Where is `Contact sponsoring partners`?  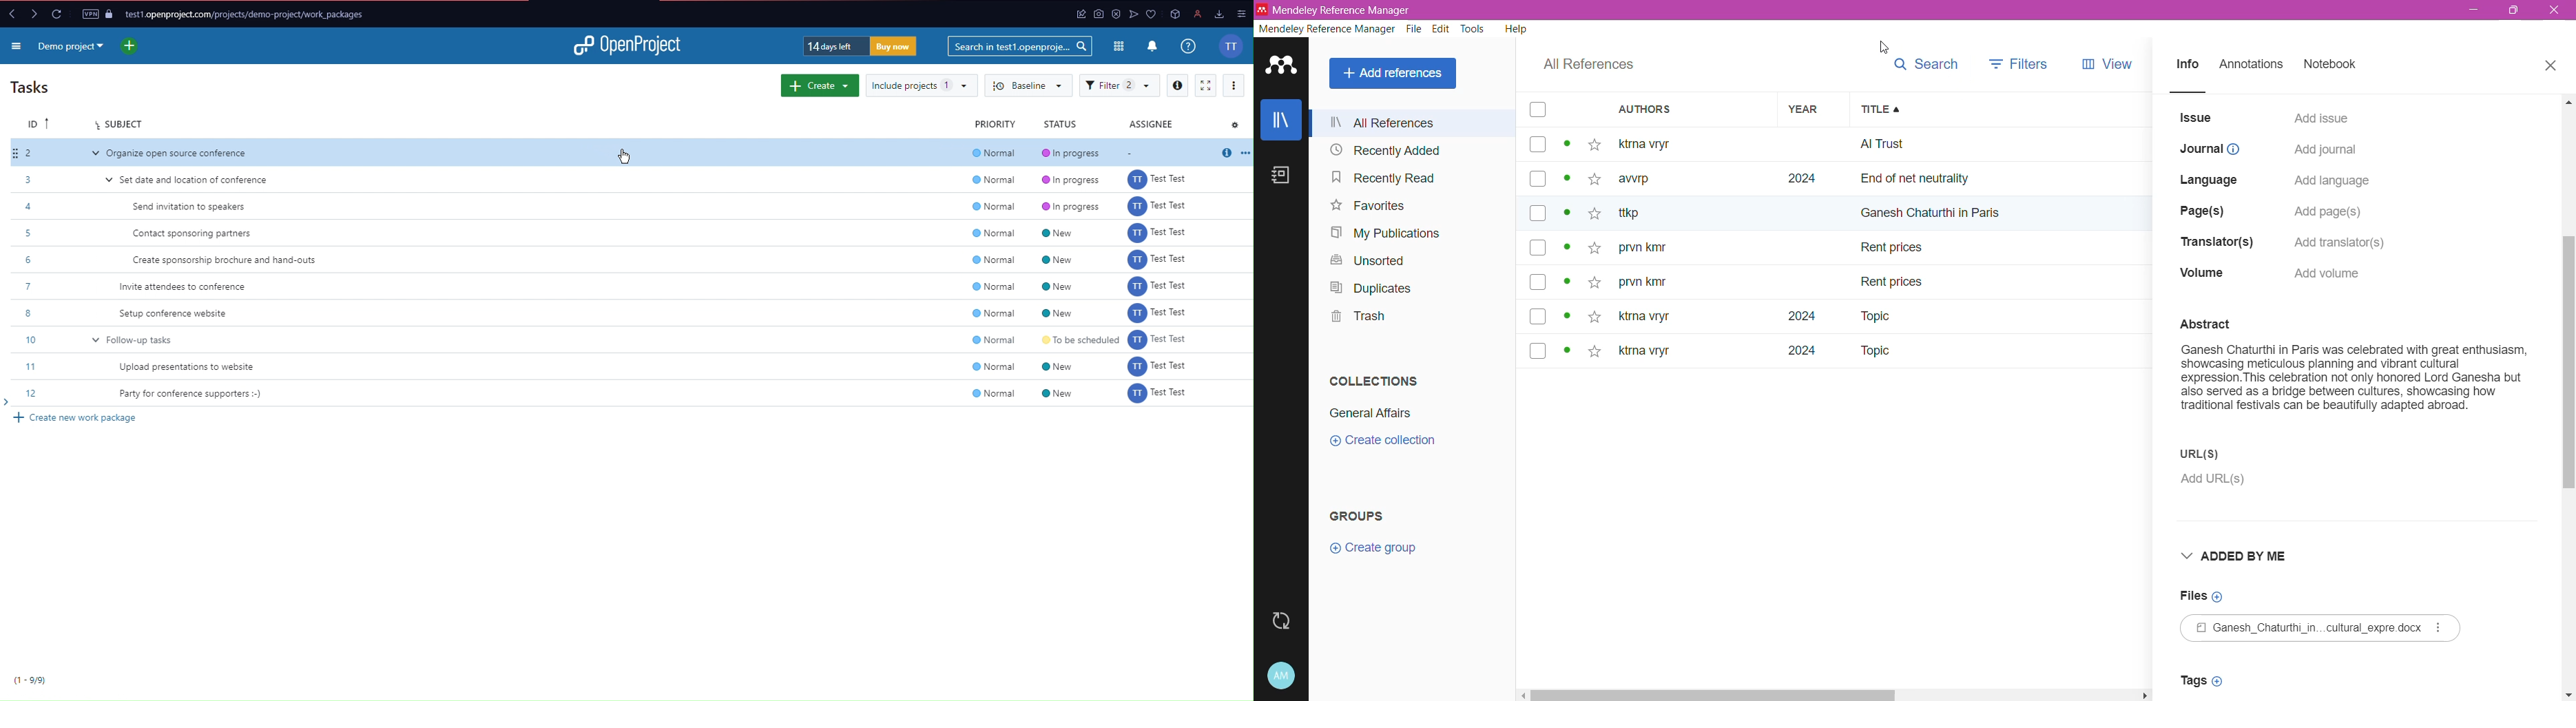 Contact sponsoring partners is located at coordinates (198, 234).